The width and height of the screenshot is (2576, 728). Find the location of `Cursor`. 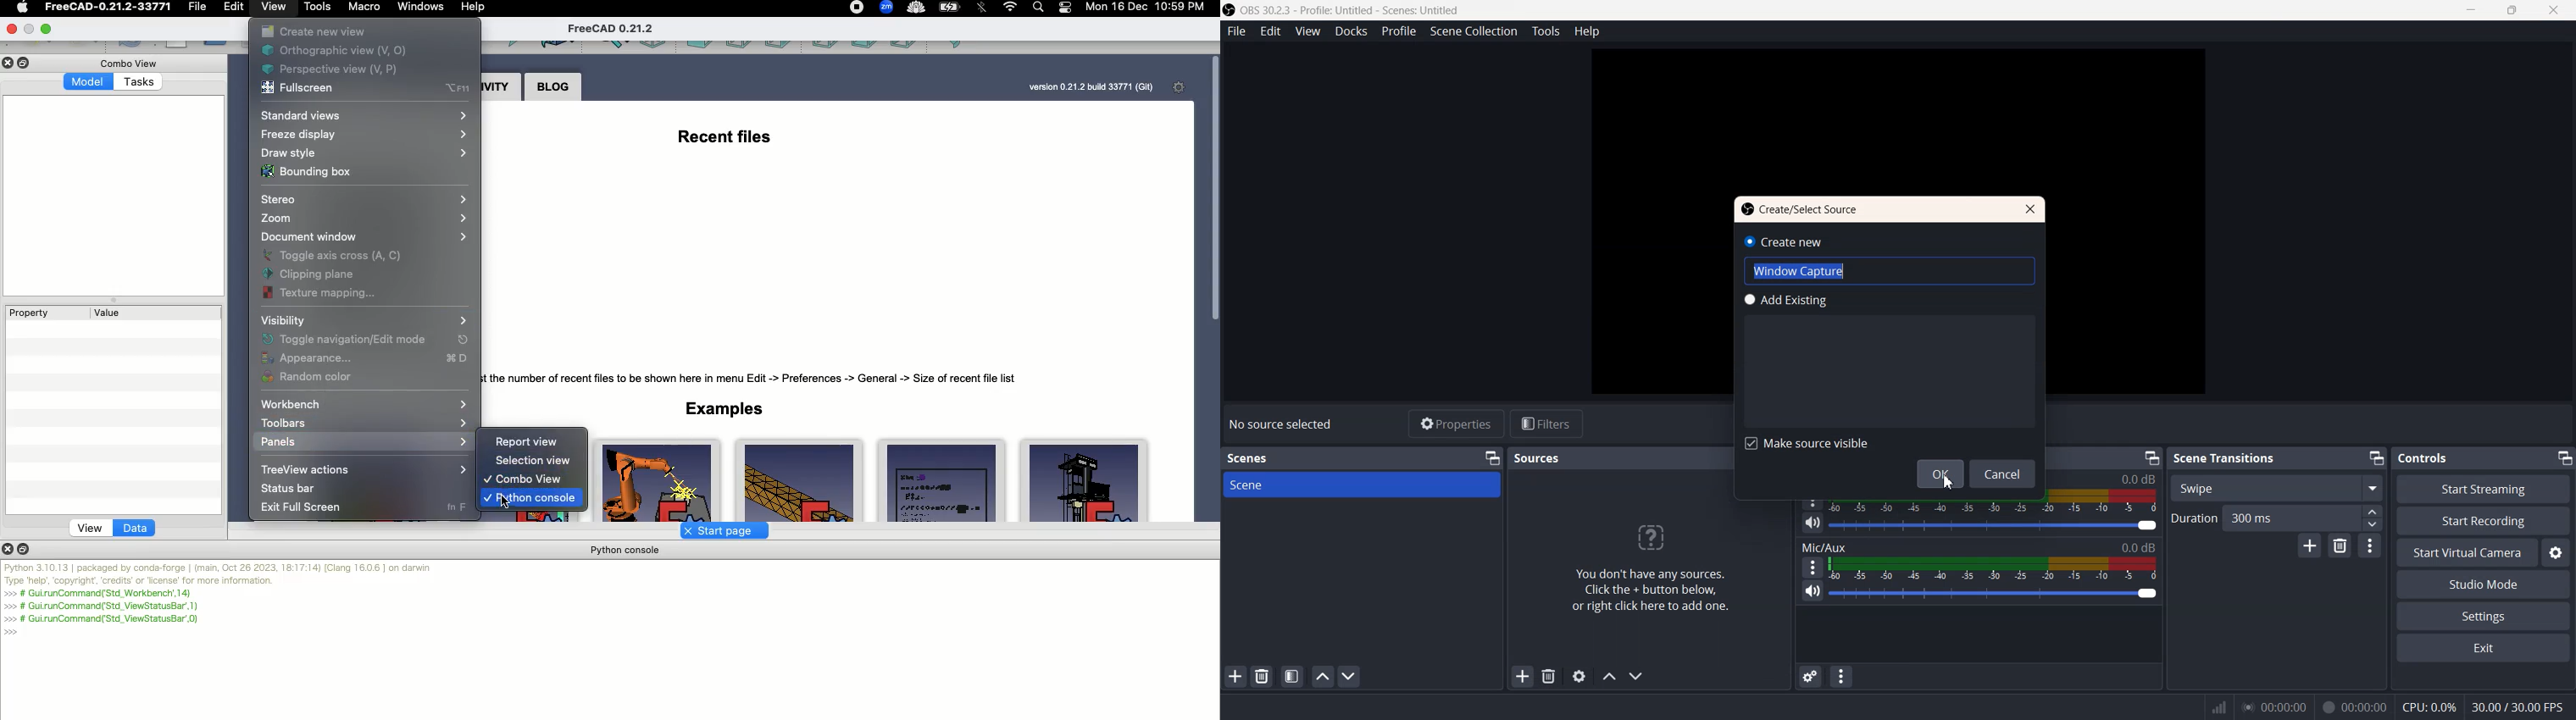

Cursor is located at coordinates (1944, 482).